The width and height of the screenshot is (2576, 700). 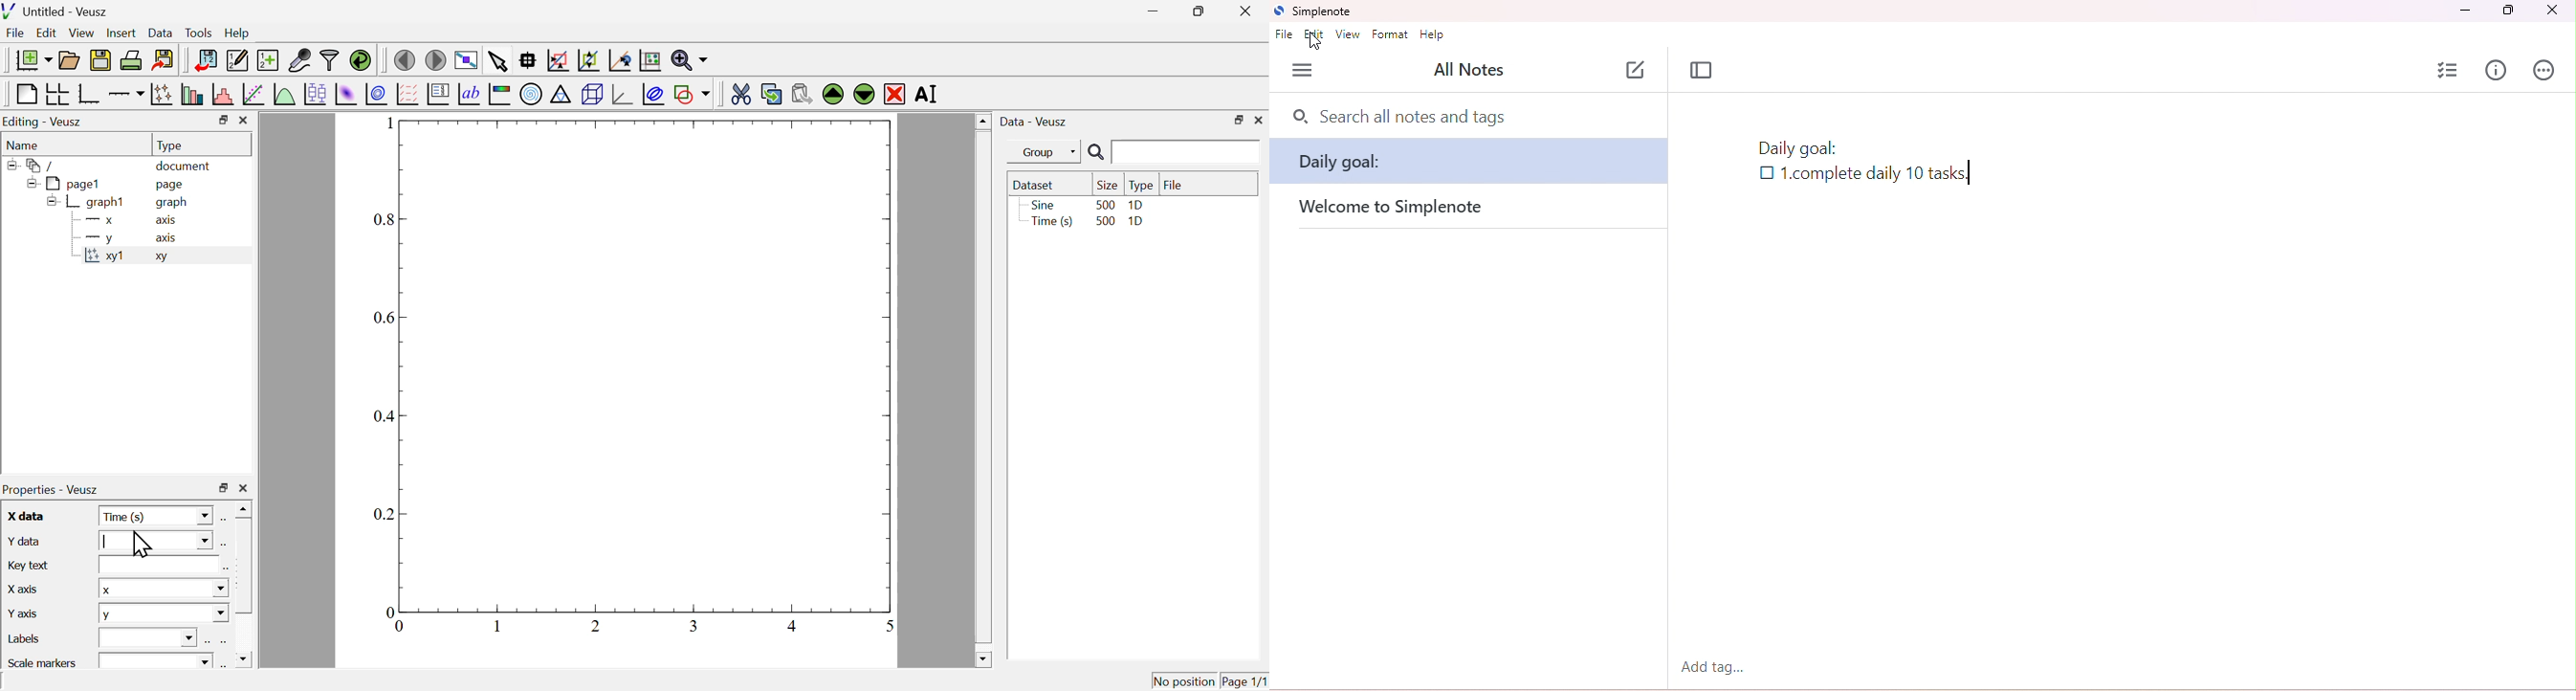 What do you see at coordinates (268, 59) in the screenshot?
I see `create new data sets using ranges` at bounding box center [268, 59].